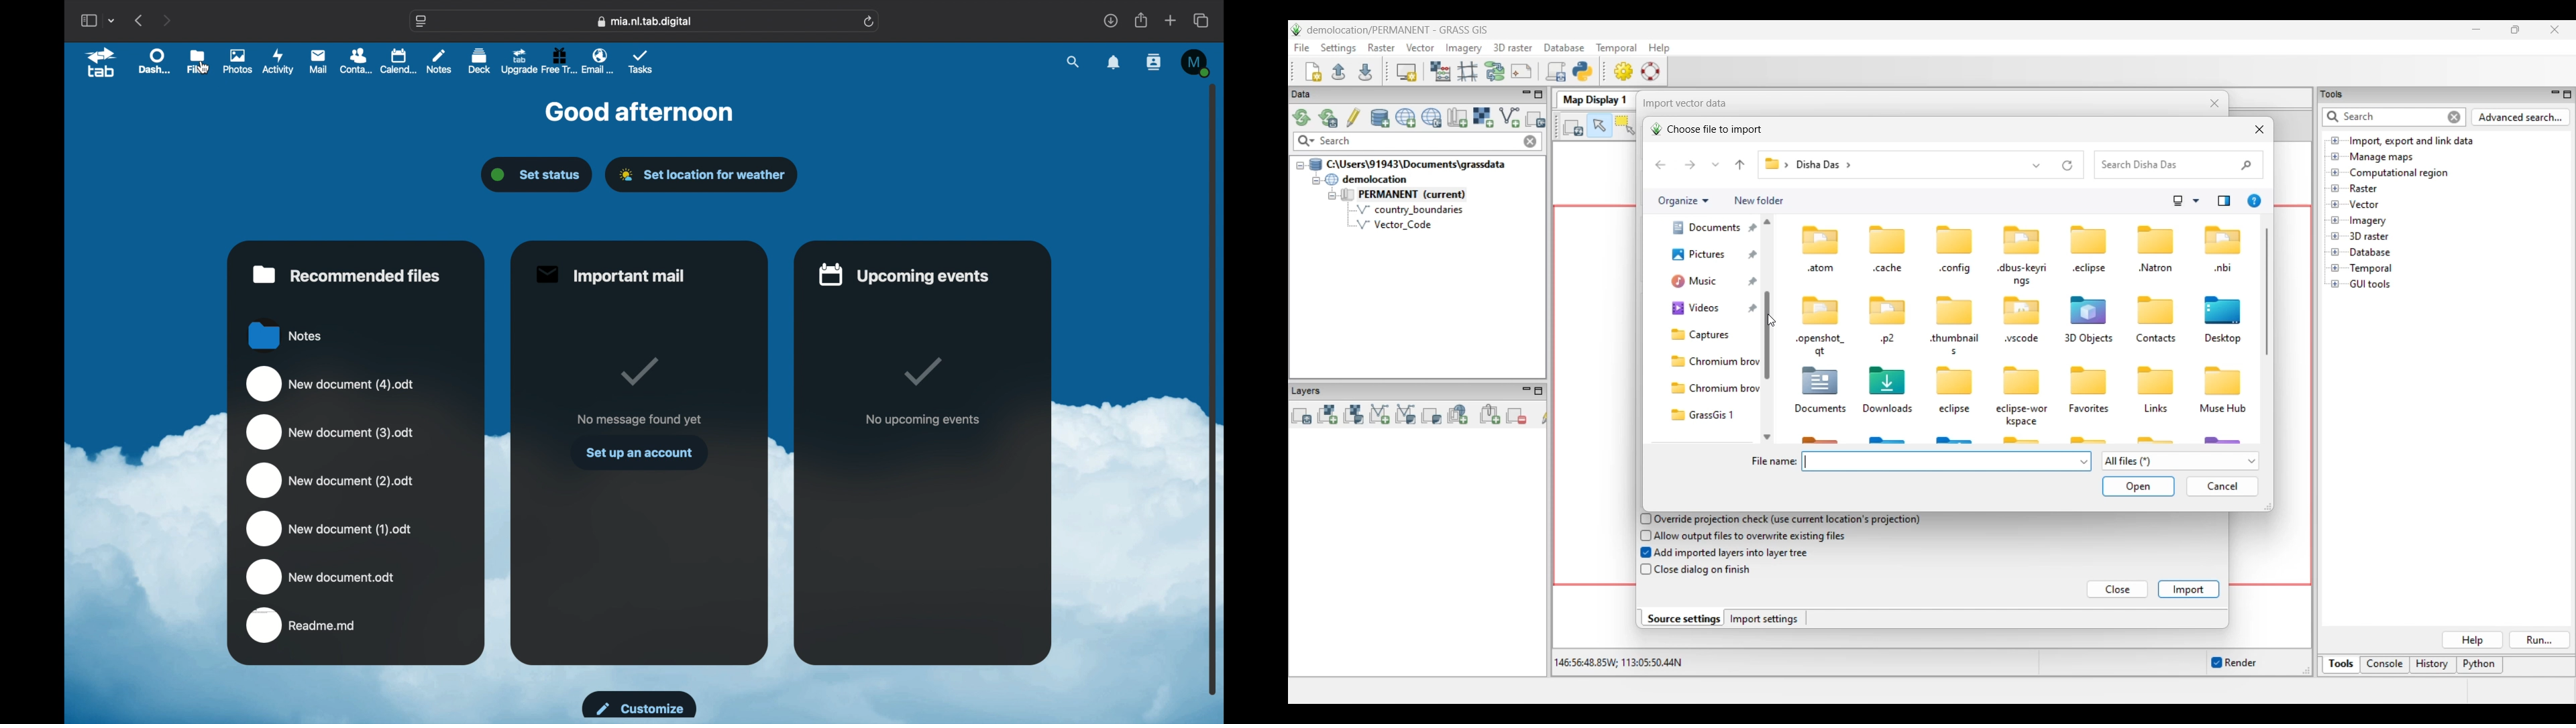 The image size is (2576, 728). Describe the element at coordinates (1154, 63) in the screenshot. I see `contacts` at that location.